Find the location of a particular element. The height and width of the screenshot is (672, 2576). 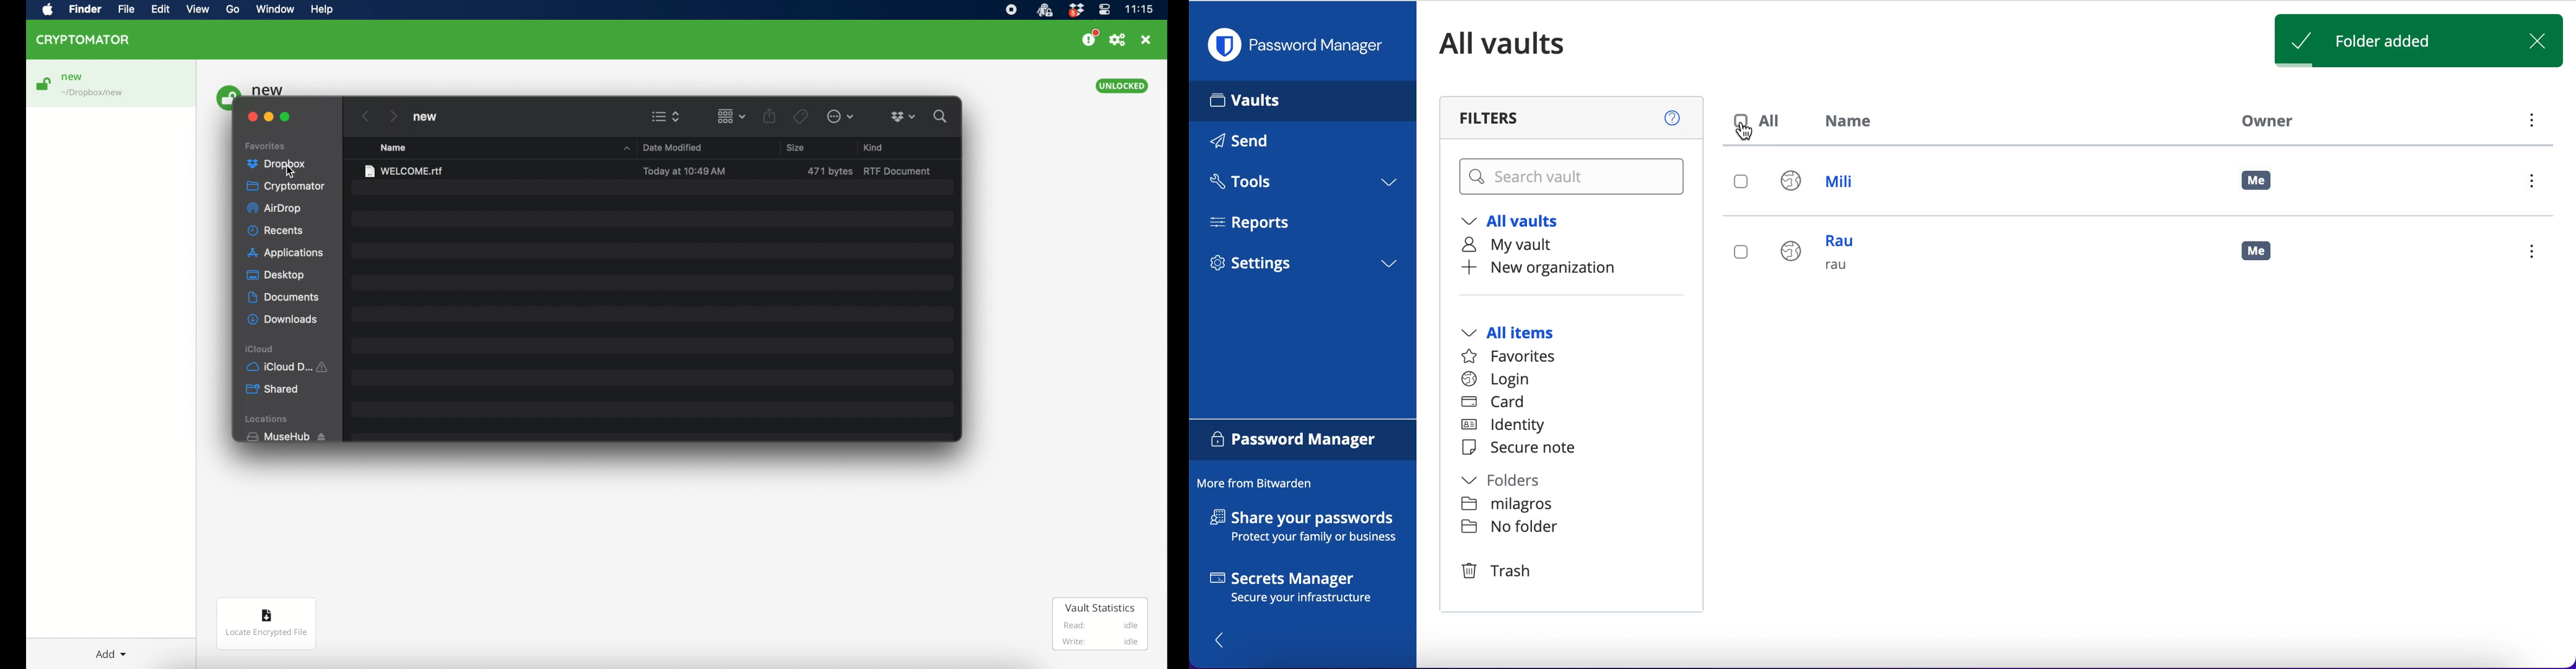

size is located at coordinates (830, 172).